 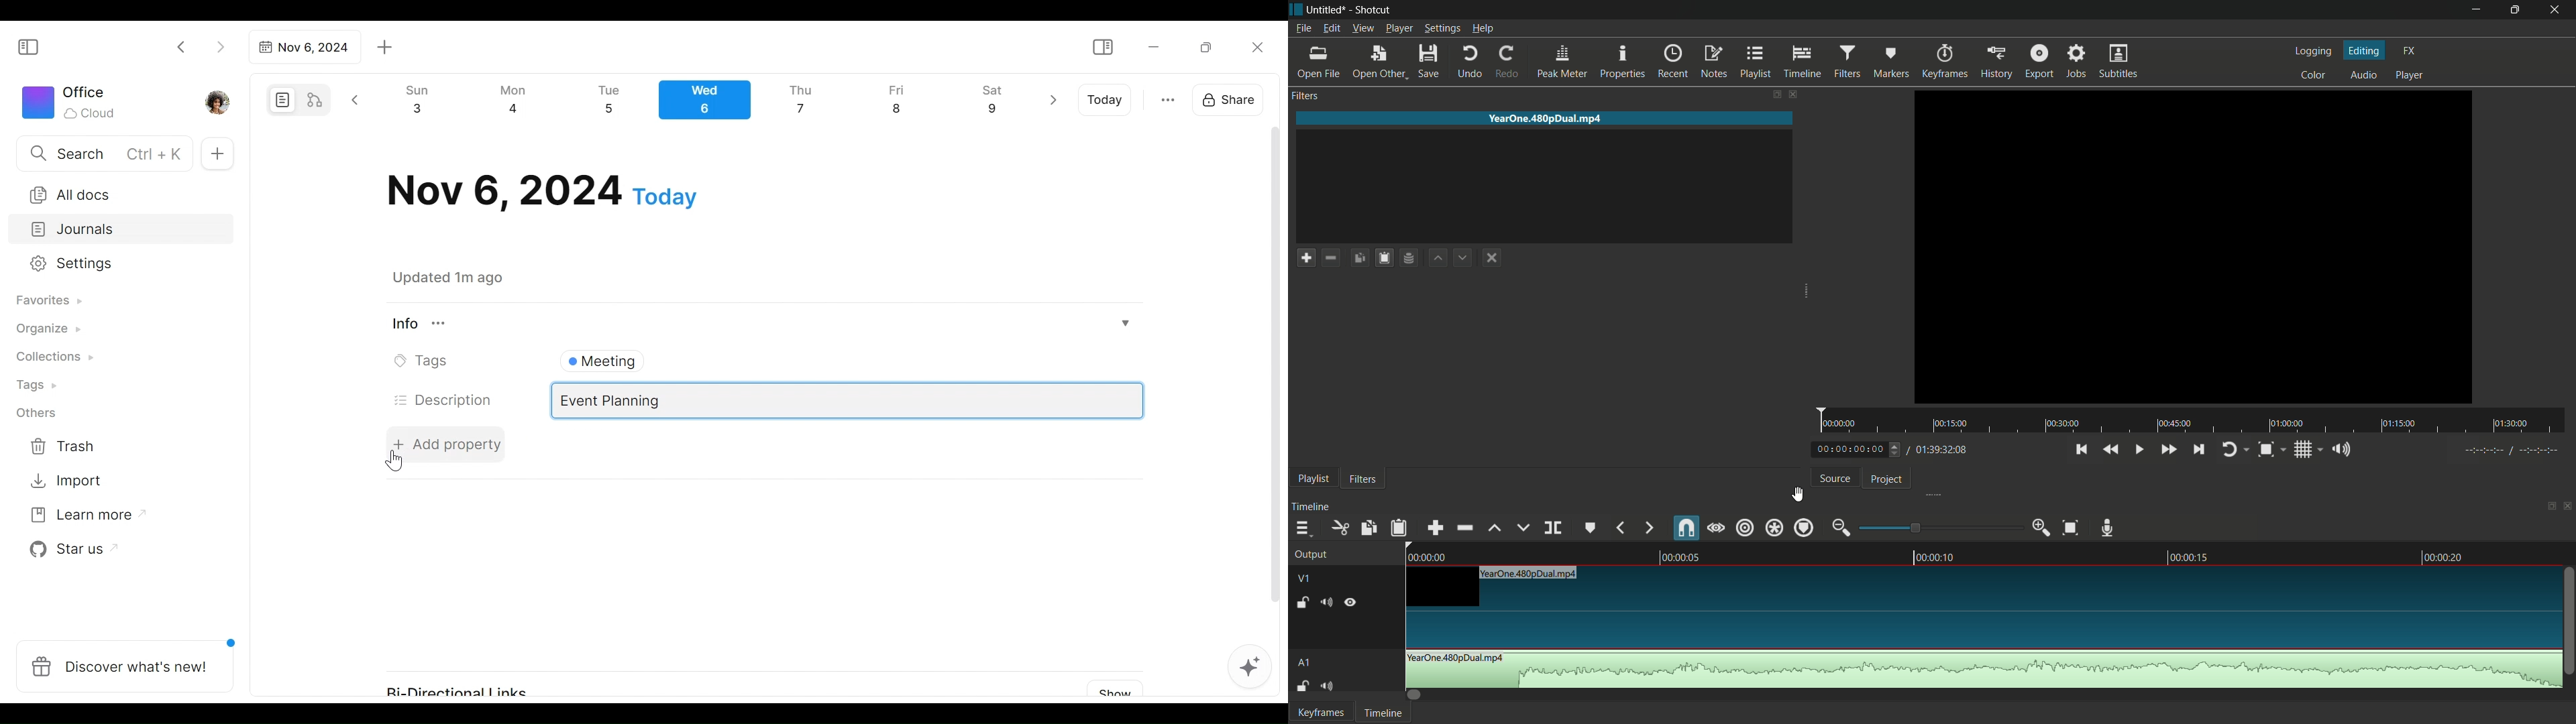 I want to click on current time, so click(x=1849, y=450).